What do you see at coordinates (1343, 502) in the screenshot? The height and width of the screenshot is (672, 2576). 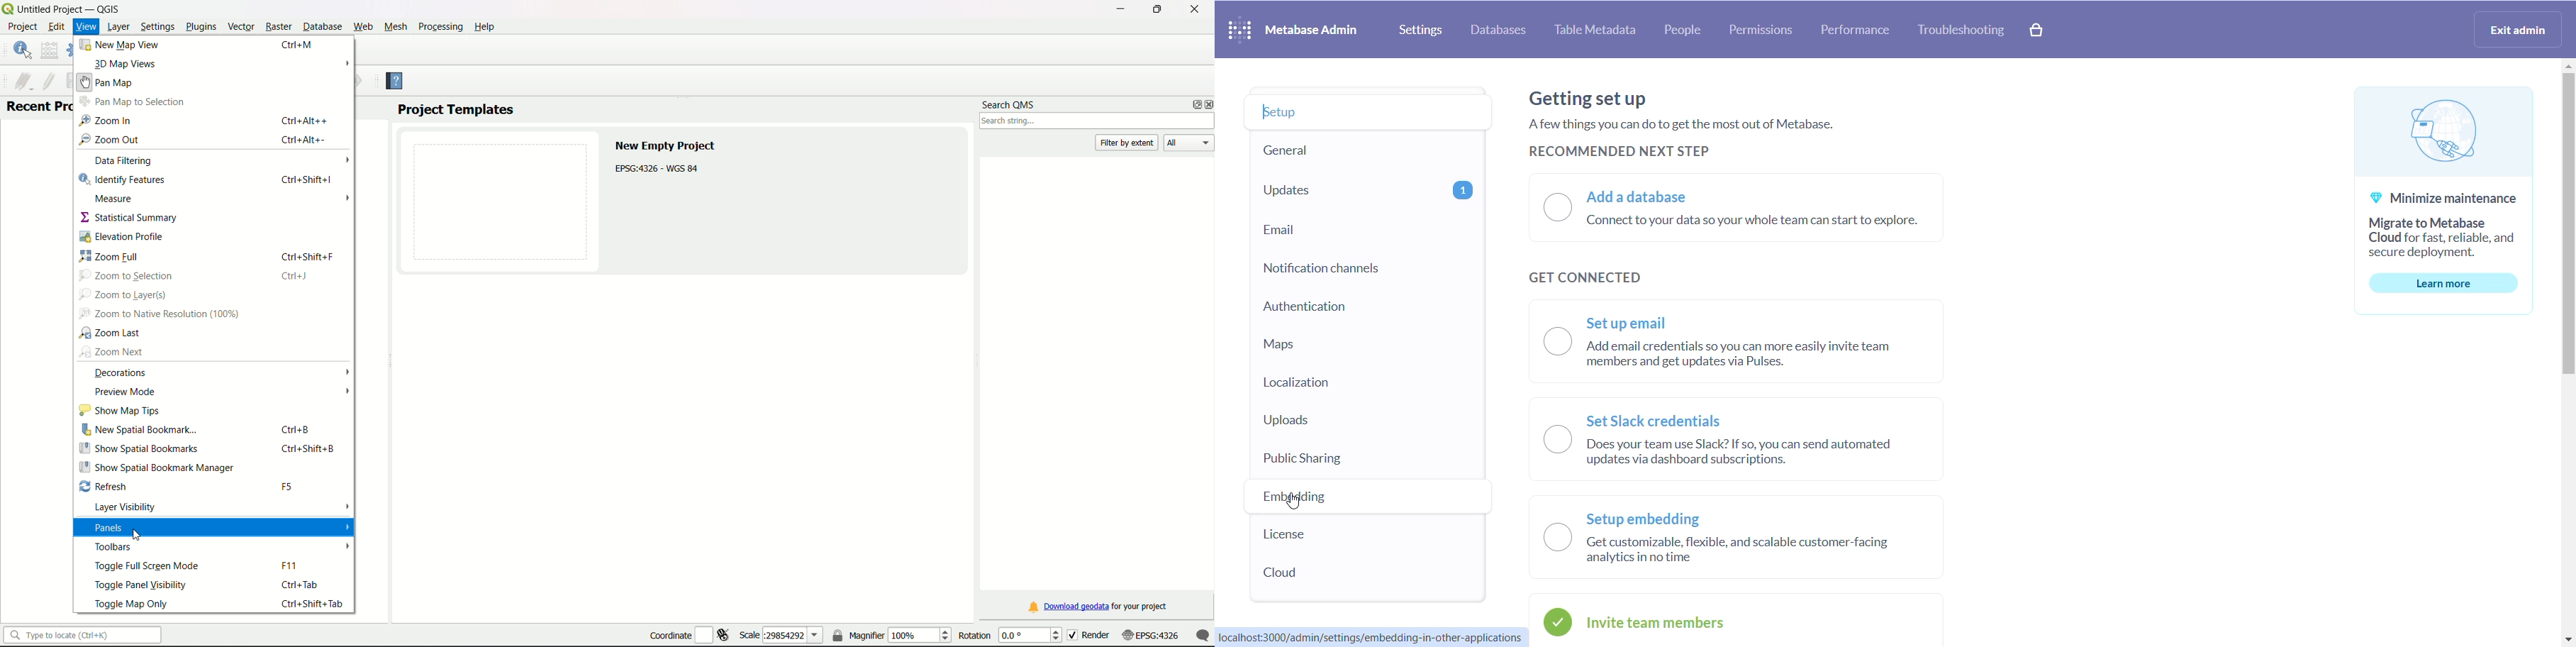 I see `embedding` at bounding box center [1343, 502].